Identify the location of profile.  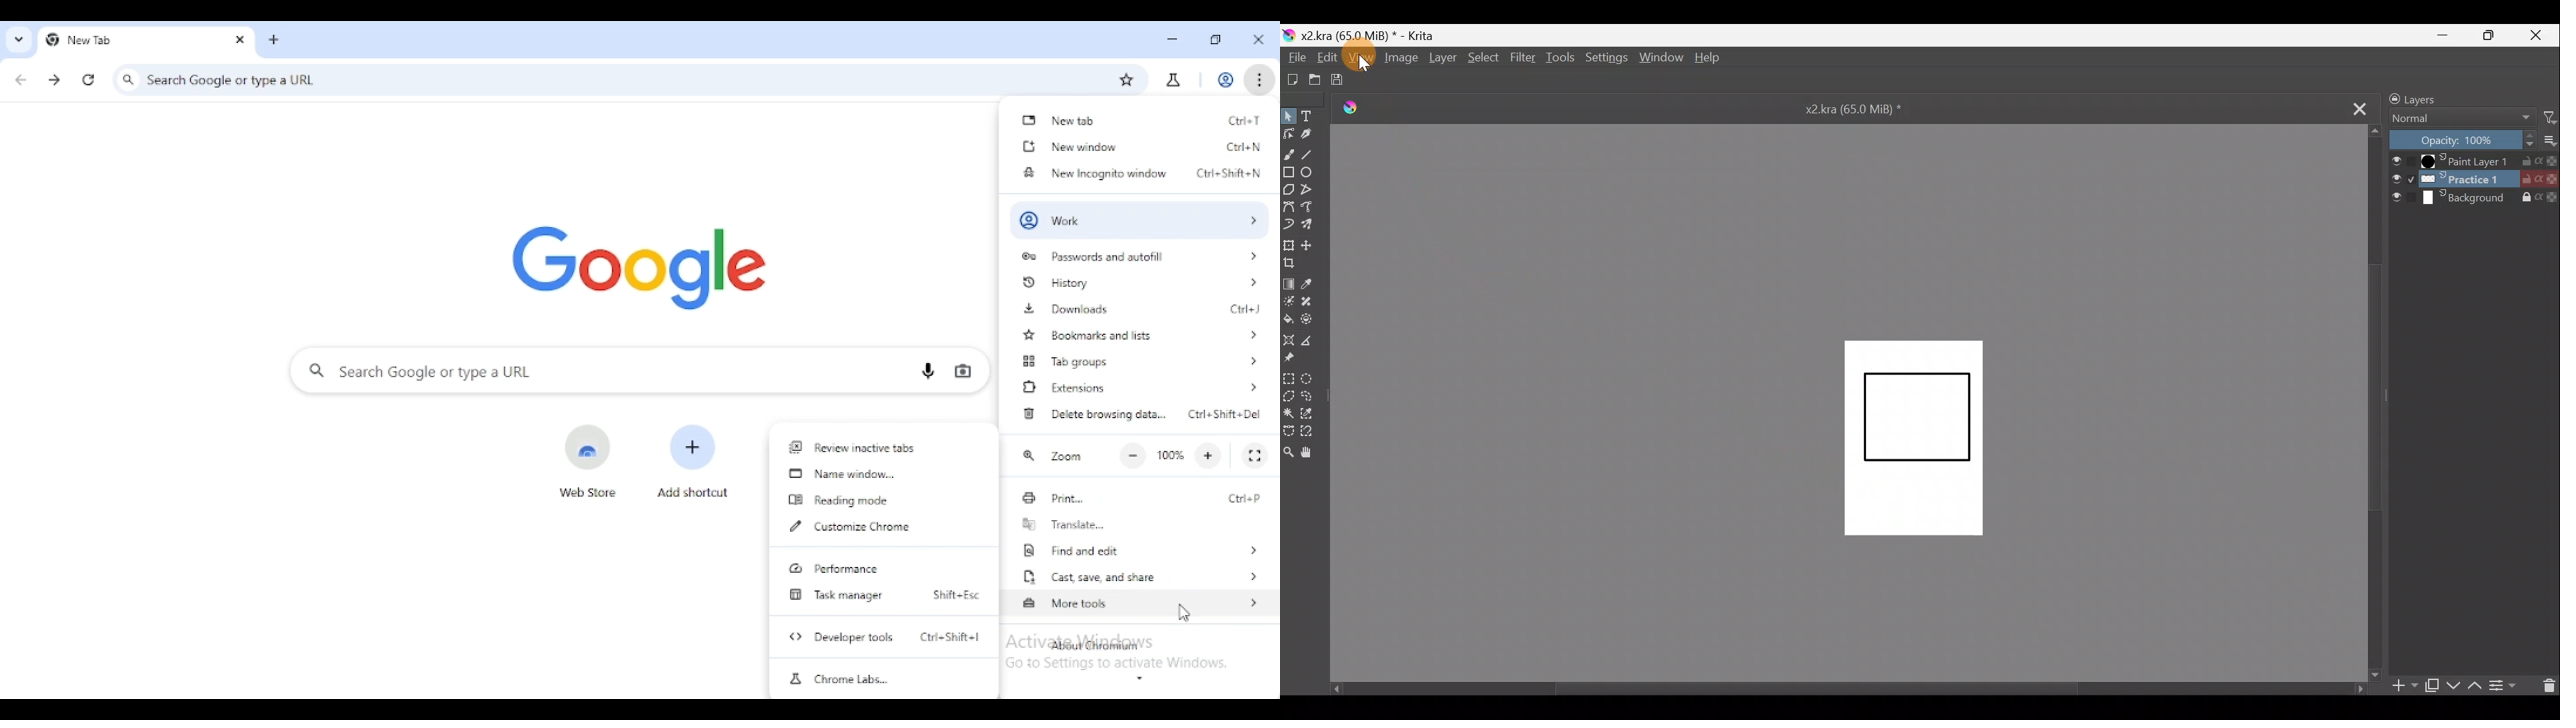
(1226, 80).